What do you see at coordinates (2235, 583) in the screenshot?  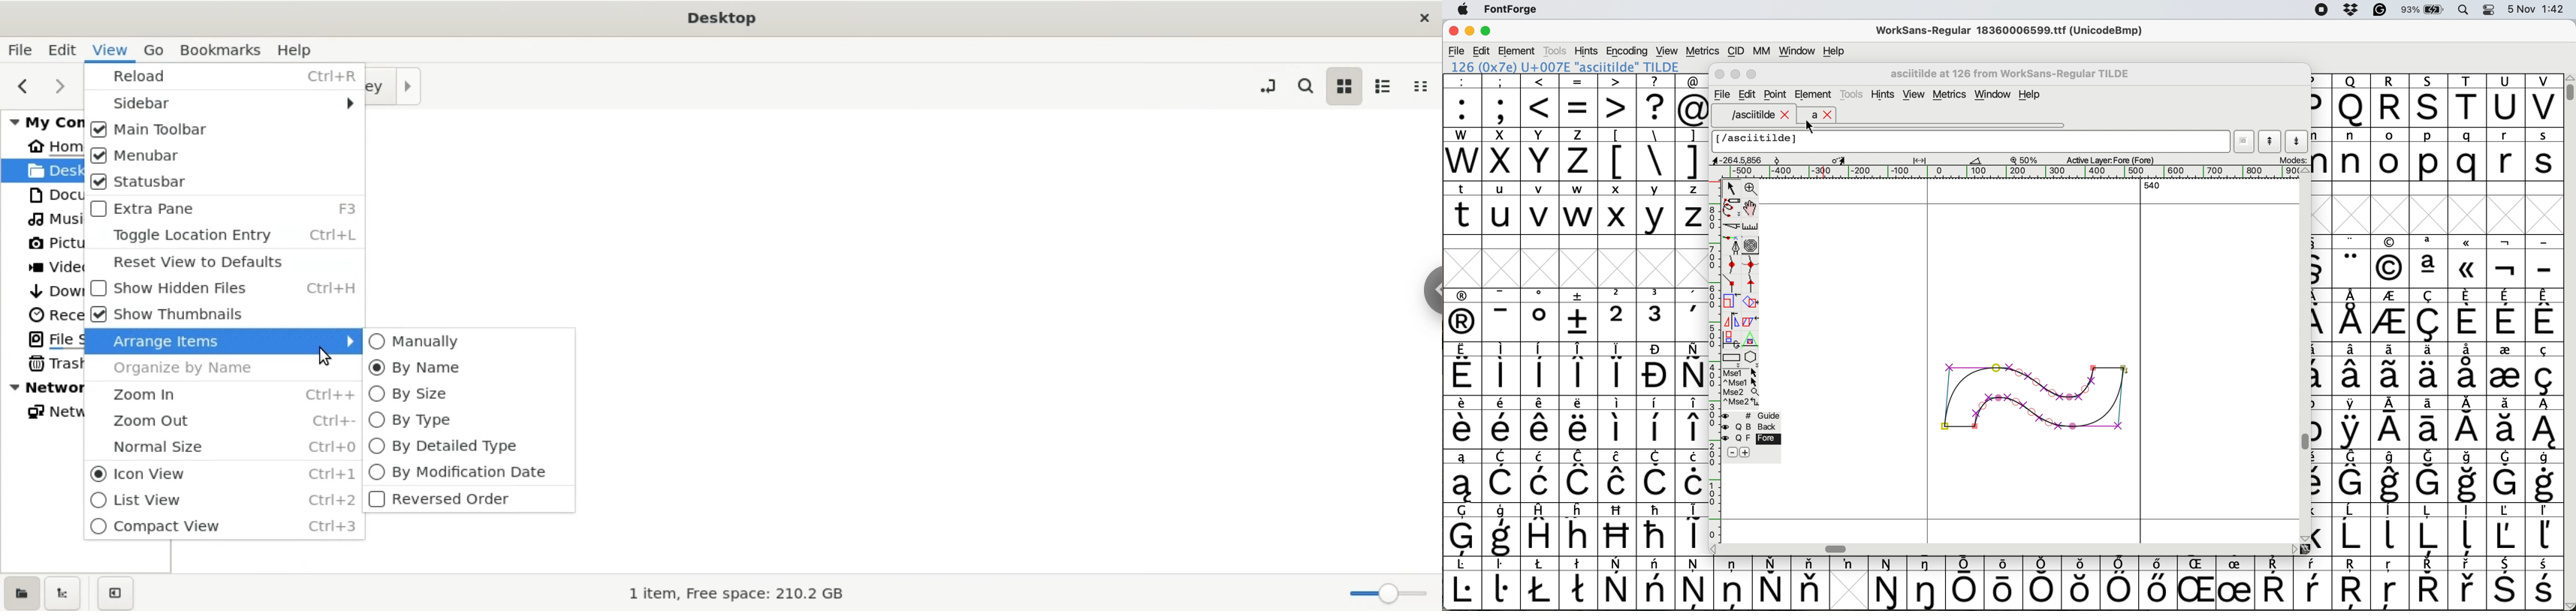 I see `symbol` at bounding box center [2235, 583].